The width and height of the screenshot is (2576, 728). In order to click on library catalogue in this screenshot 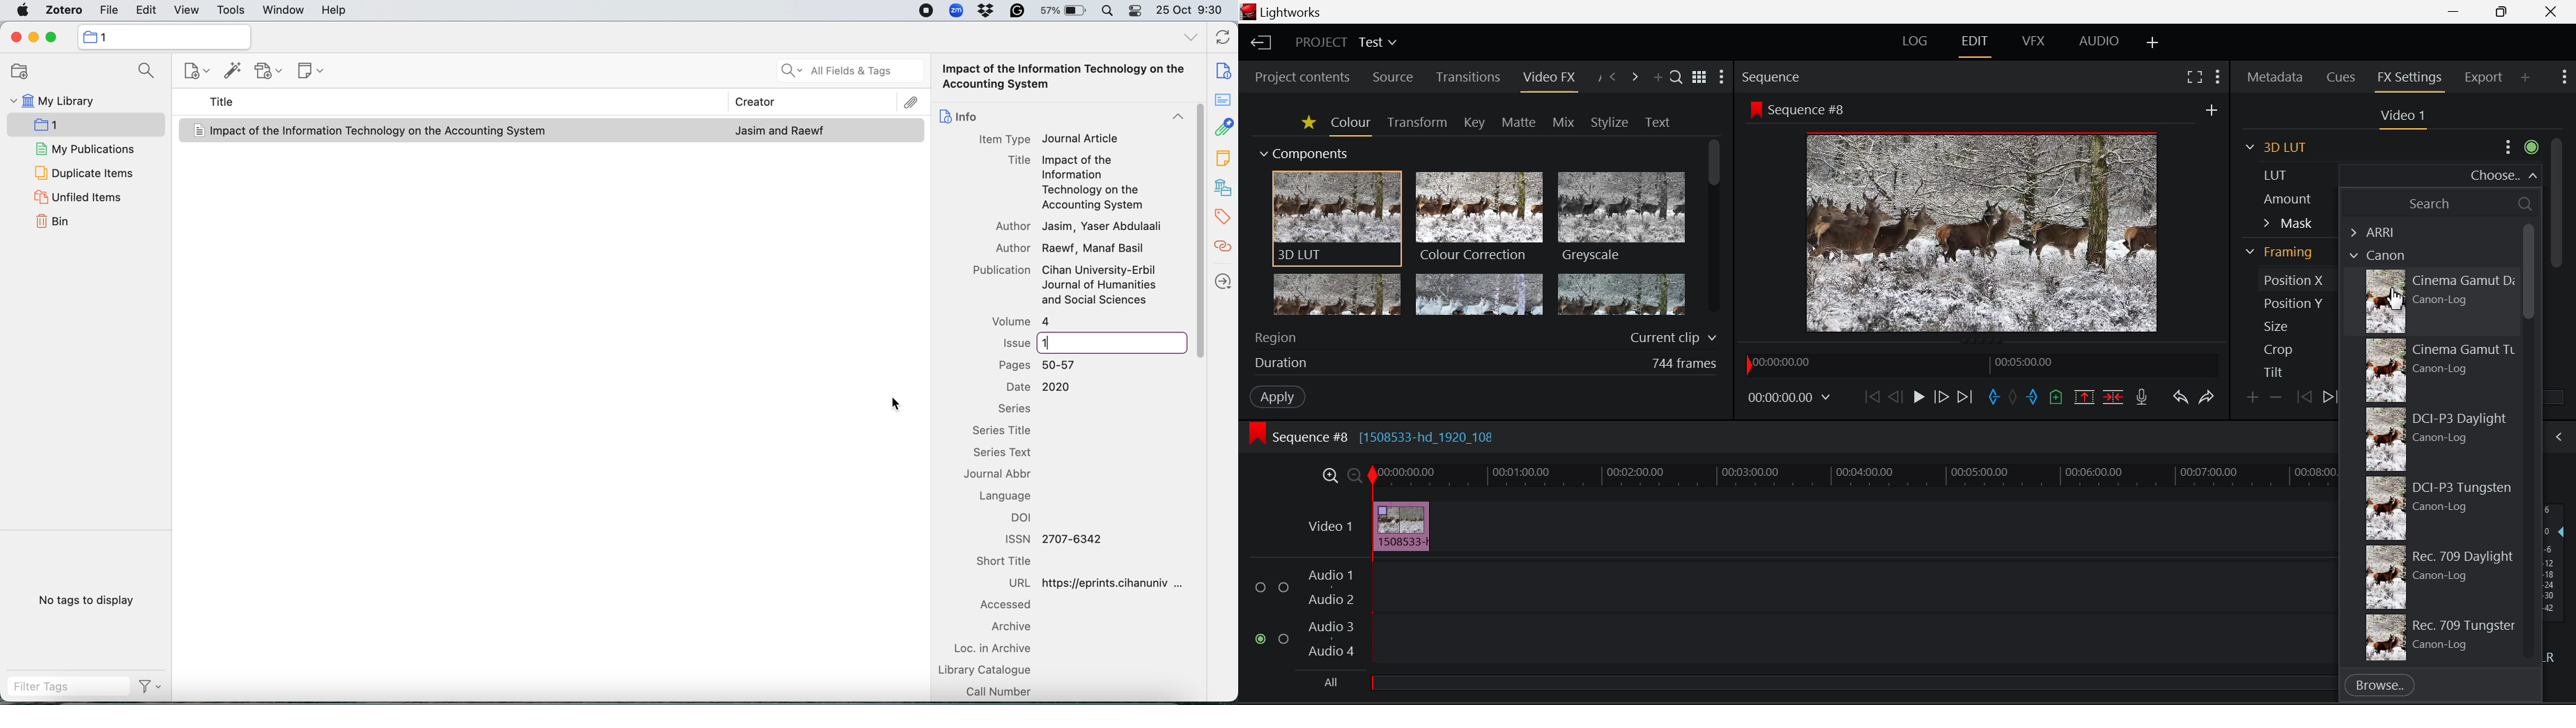, I will do `click(987, 669)`.